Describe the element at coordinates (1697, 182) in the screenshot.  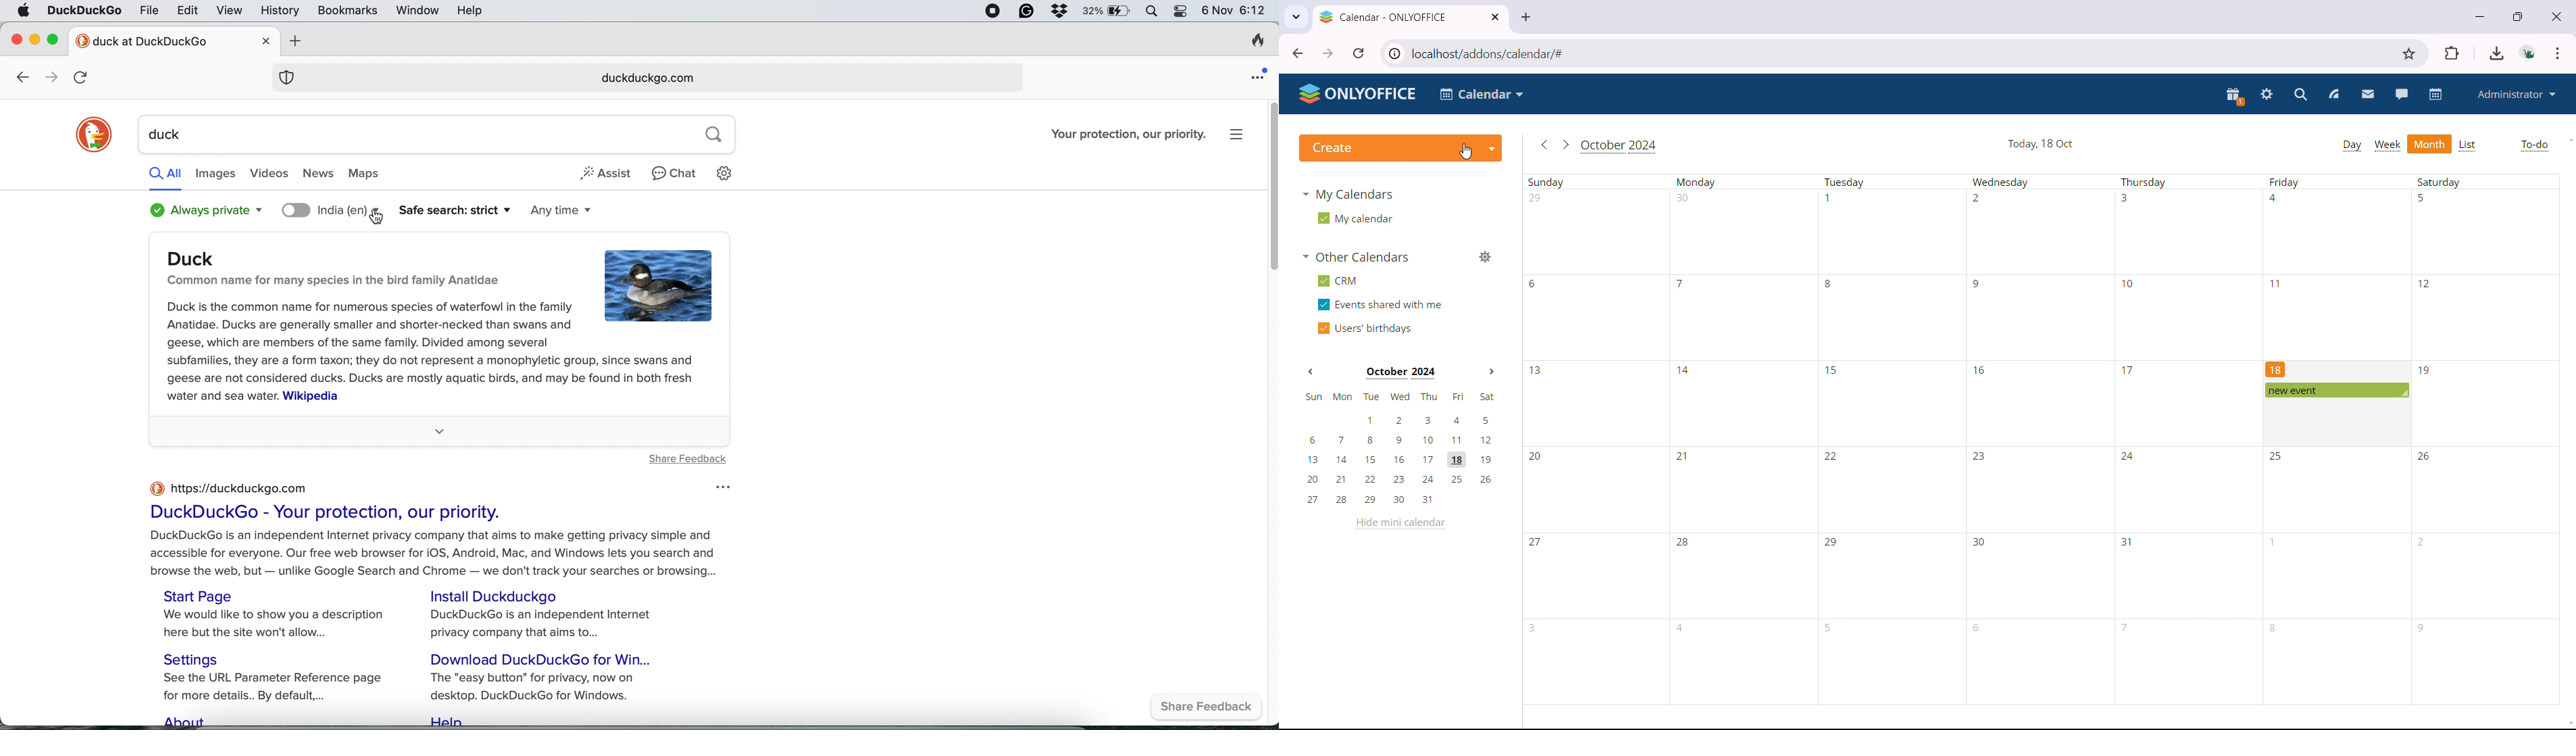
I see `Monday` at that location.